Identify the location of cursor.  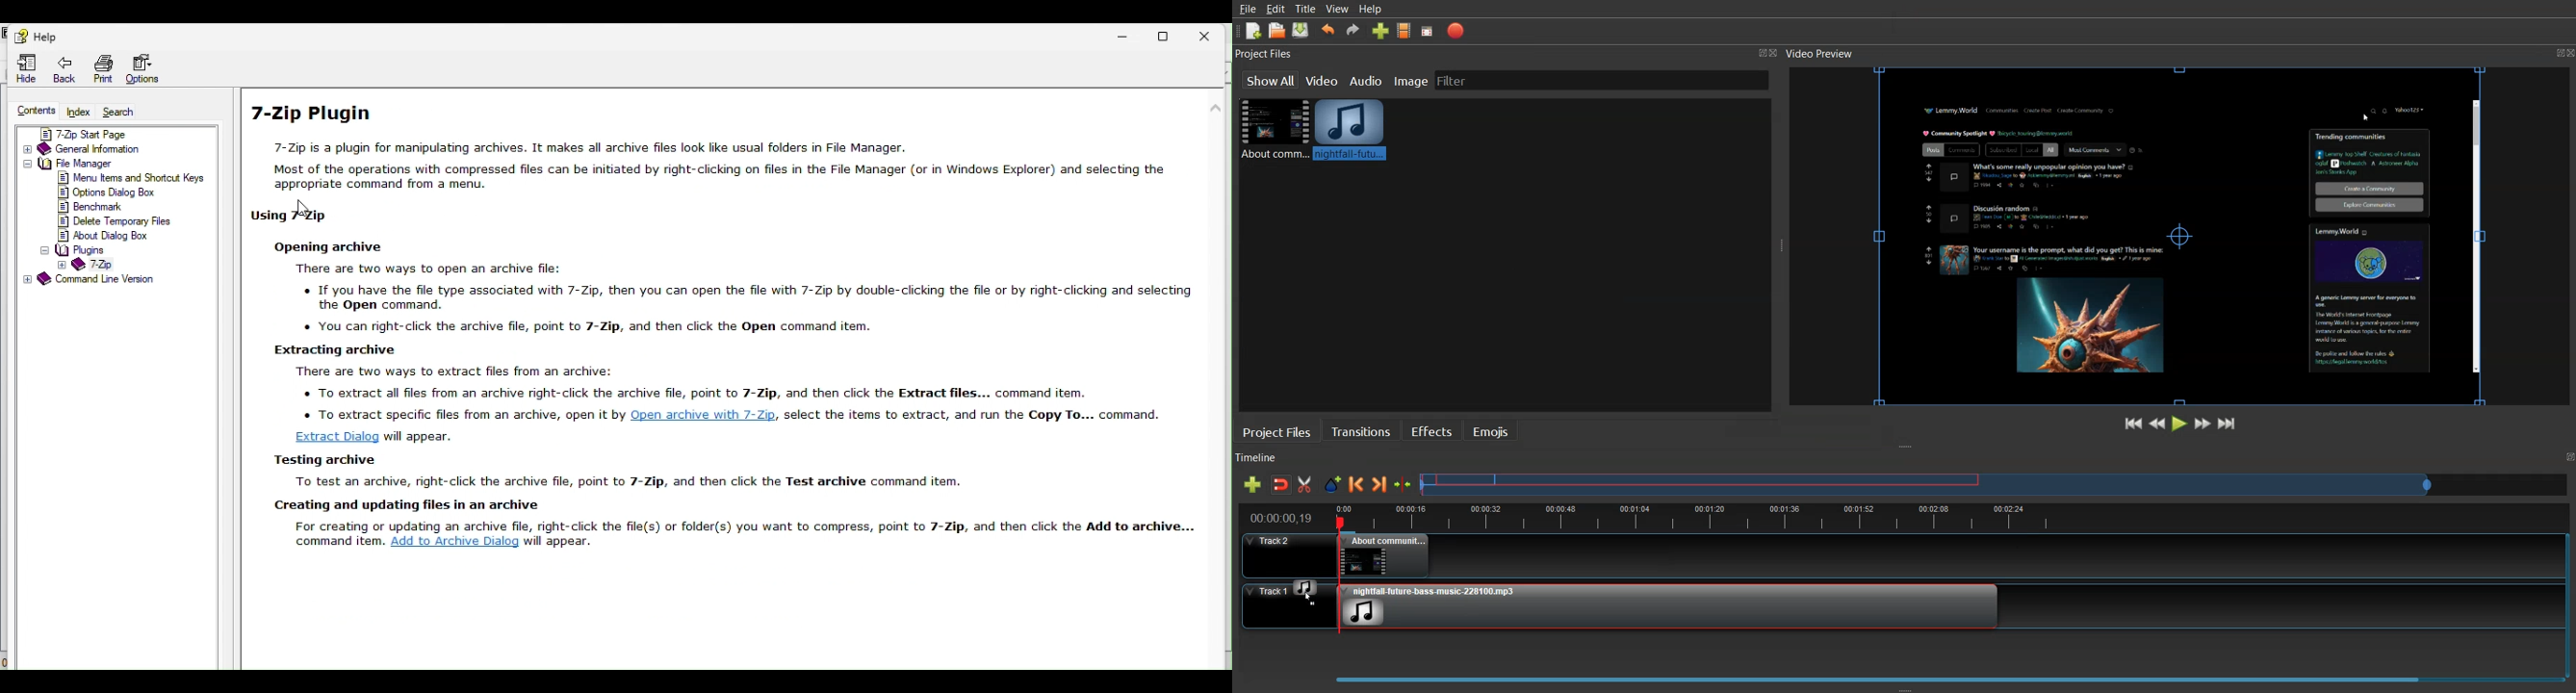
(303, 209).